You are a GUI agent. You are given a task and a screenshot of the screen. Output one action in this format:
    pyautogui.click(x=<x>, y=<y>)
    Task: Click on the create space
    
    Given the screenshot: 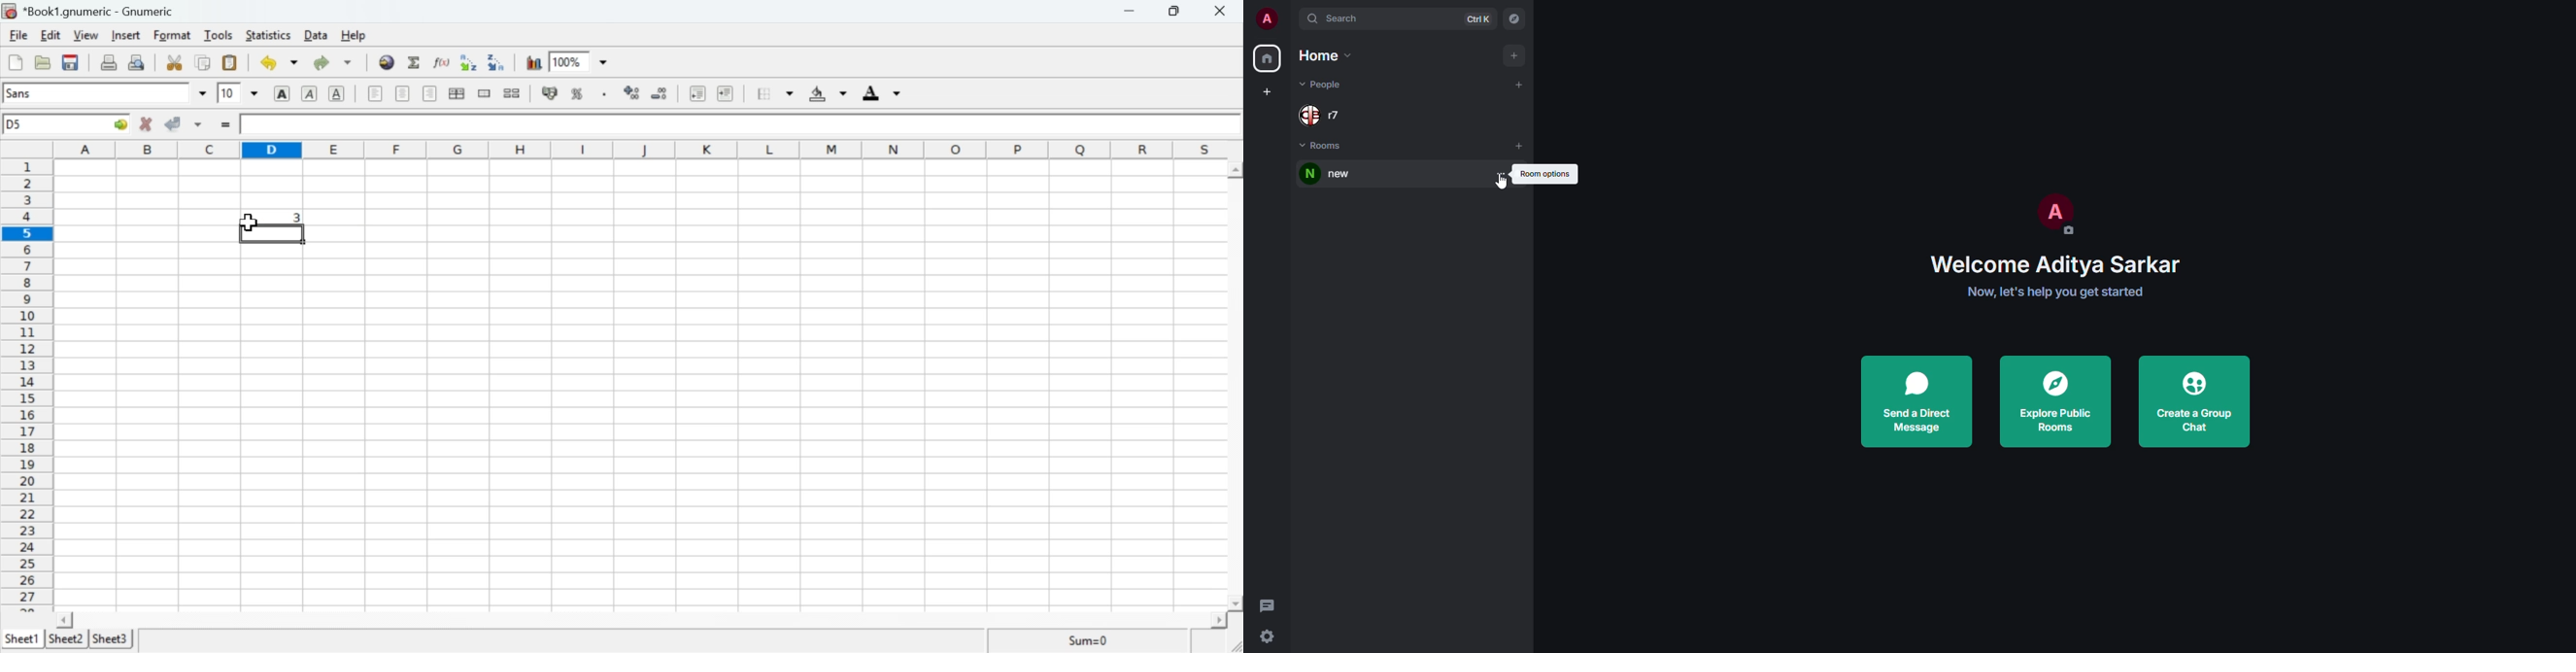 What is the action you would take?
    pyautogui.click(x=1267, y=91)
    